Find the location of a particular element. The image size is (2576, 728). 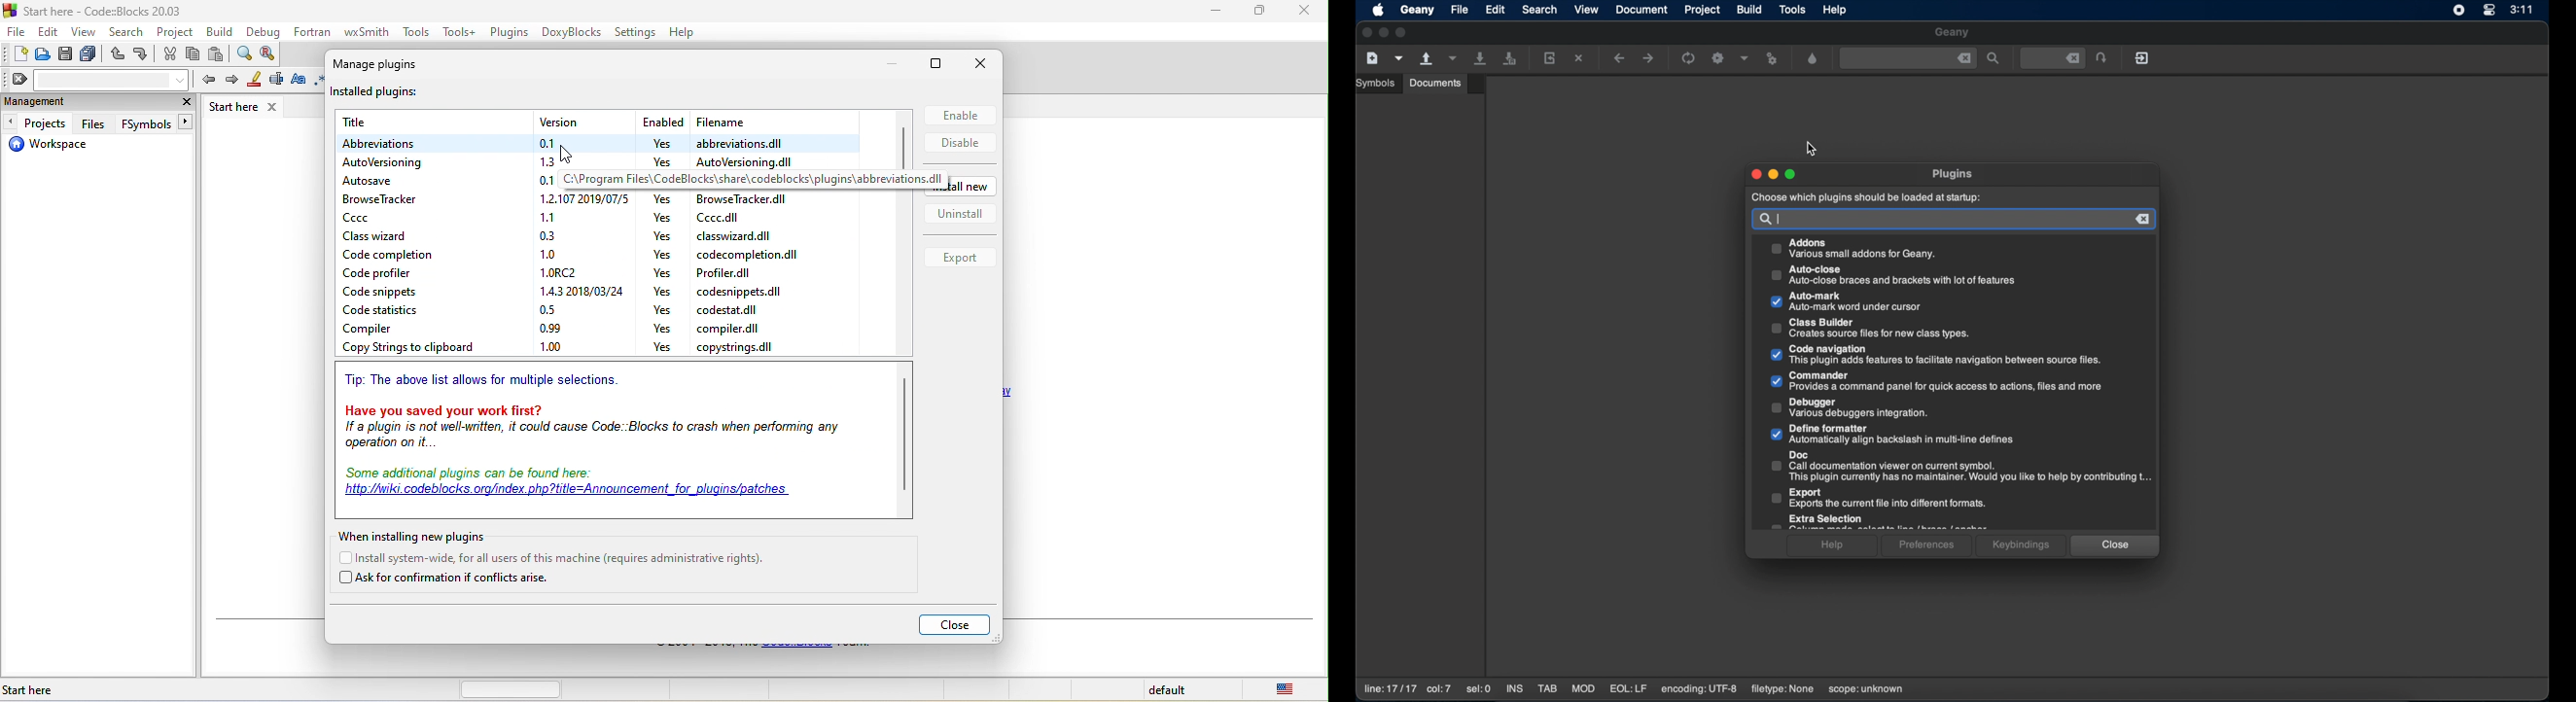

tools is located at coordinates (416, 33).